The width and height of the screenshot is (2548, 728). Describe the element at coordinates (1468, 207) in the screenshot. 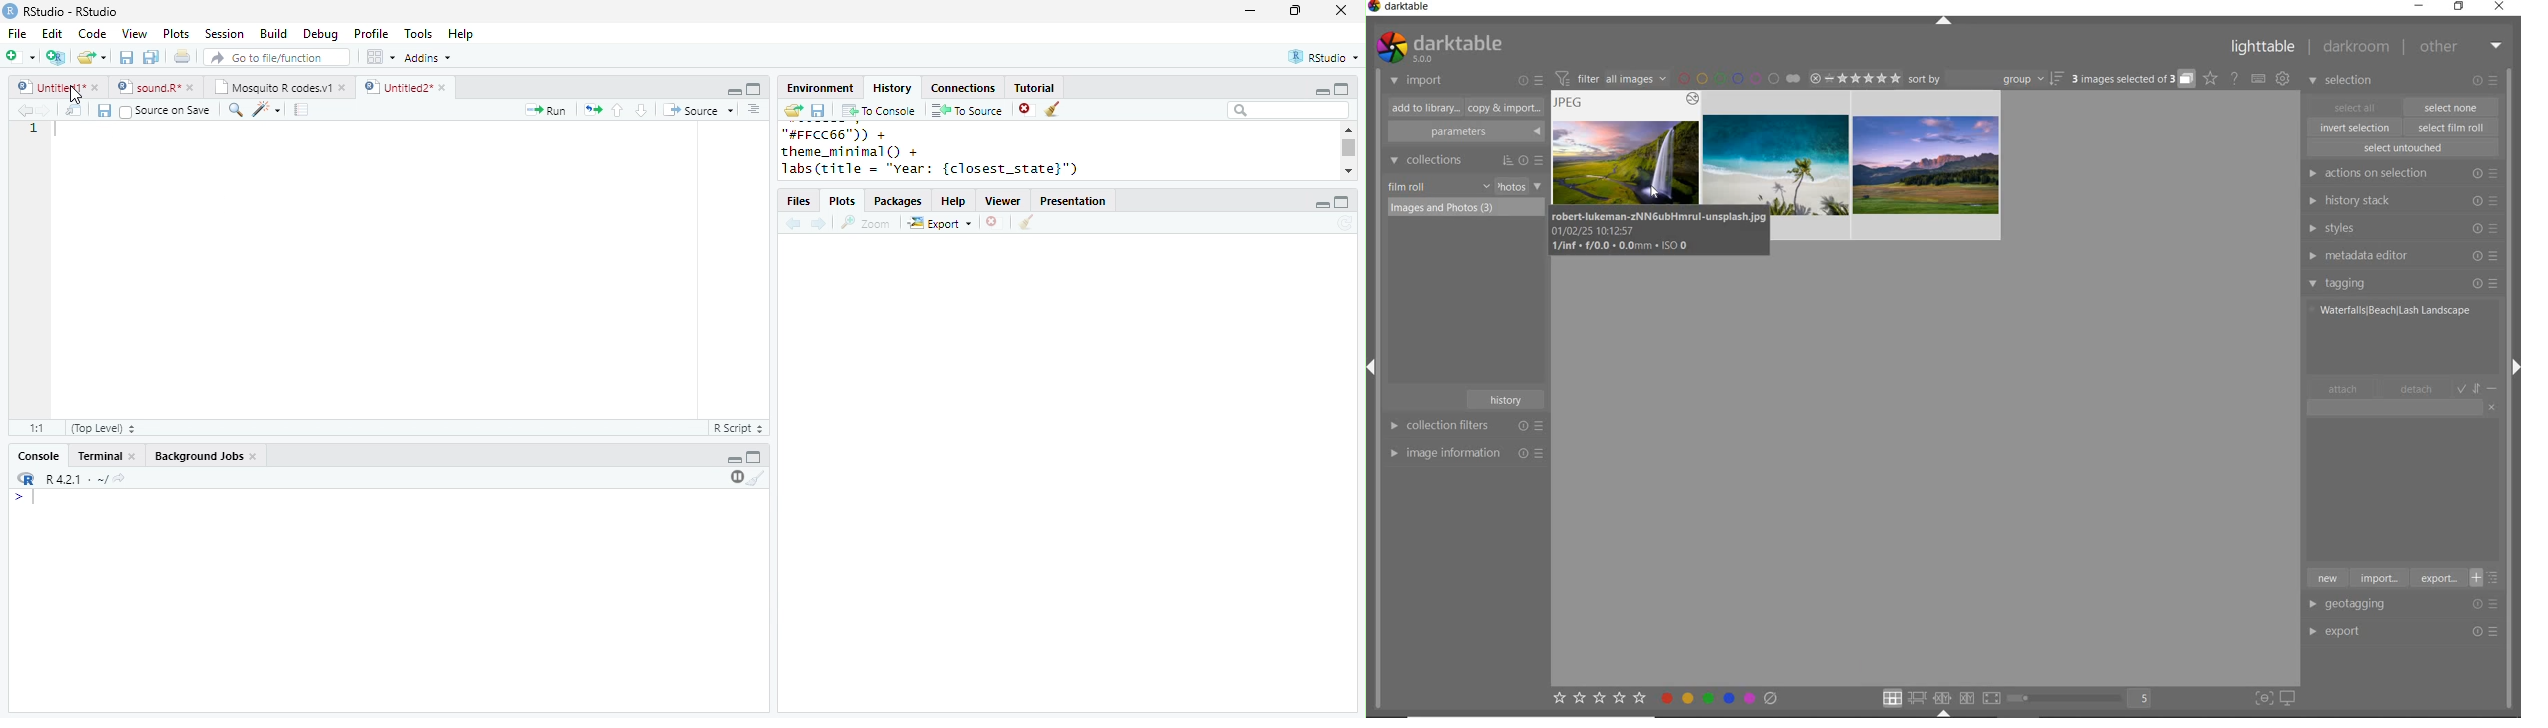

I see `images & photos` at that location.